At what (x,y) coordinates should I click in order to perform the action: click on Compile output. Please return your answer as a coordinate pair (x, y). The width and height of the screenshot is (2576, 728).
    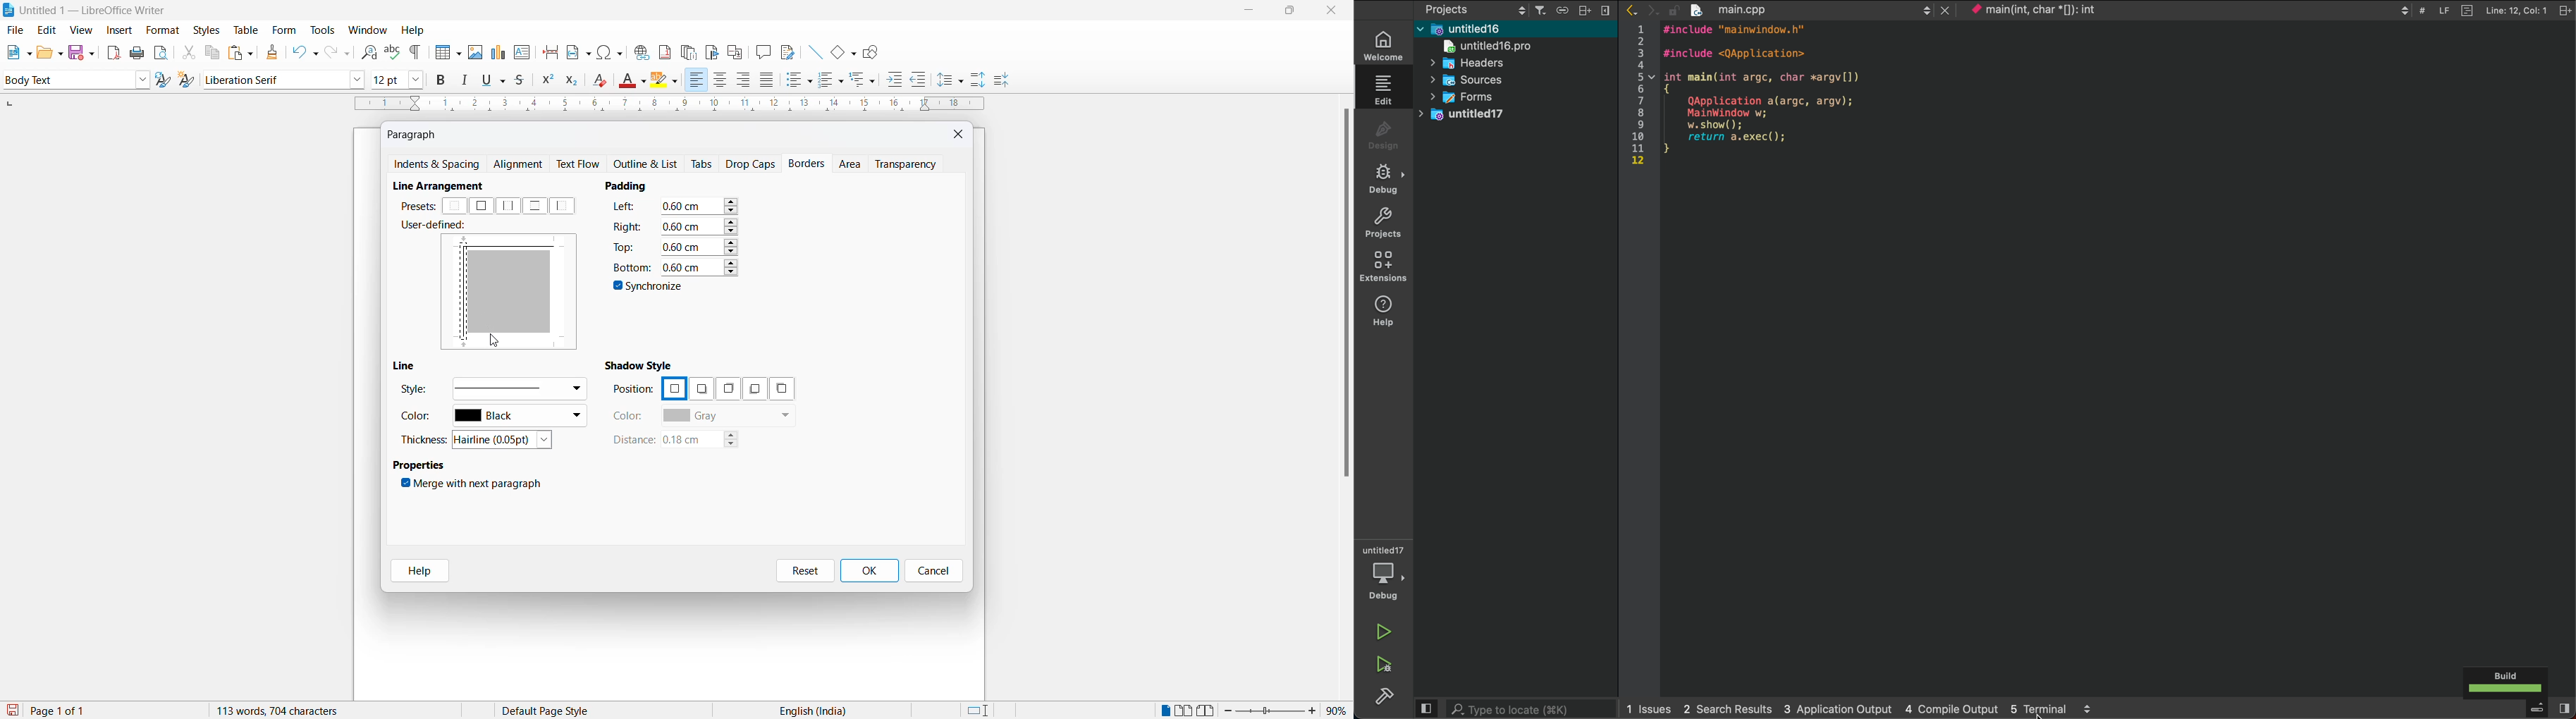
    Looking at the image, I should click on (1953, 708).